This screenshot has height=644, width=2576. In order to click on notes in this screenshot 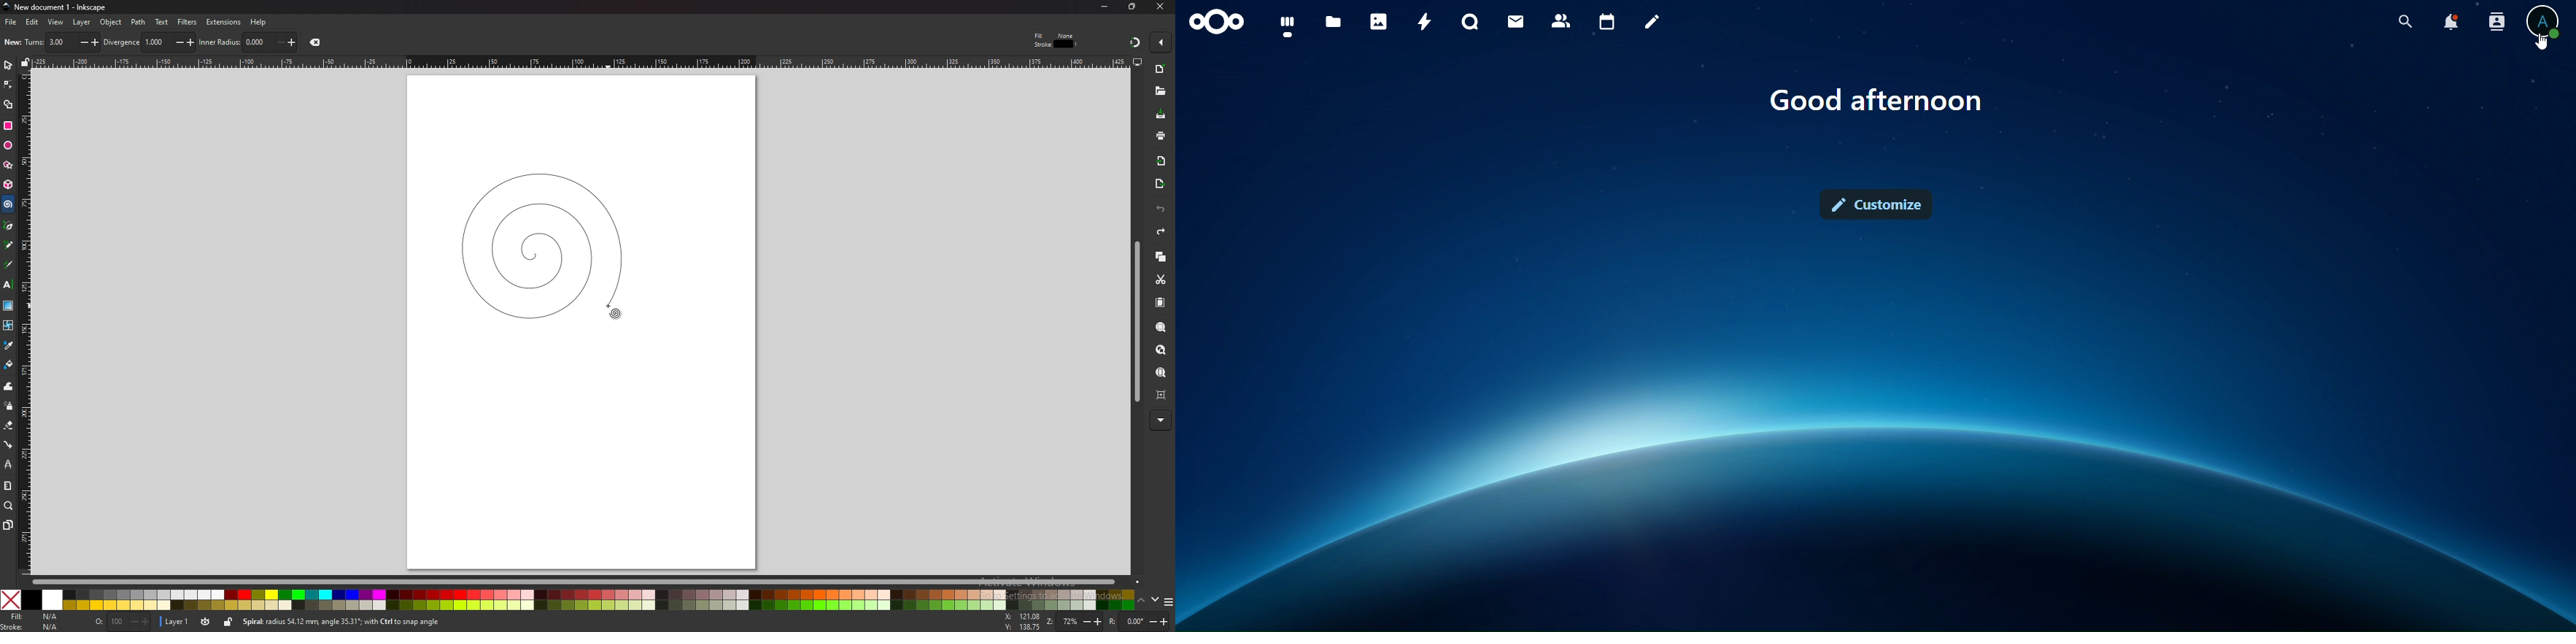, I will do `click(1651, 23)`.